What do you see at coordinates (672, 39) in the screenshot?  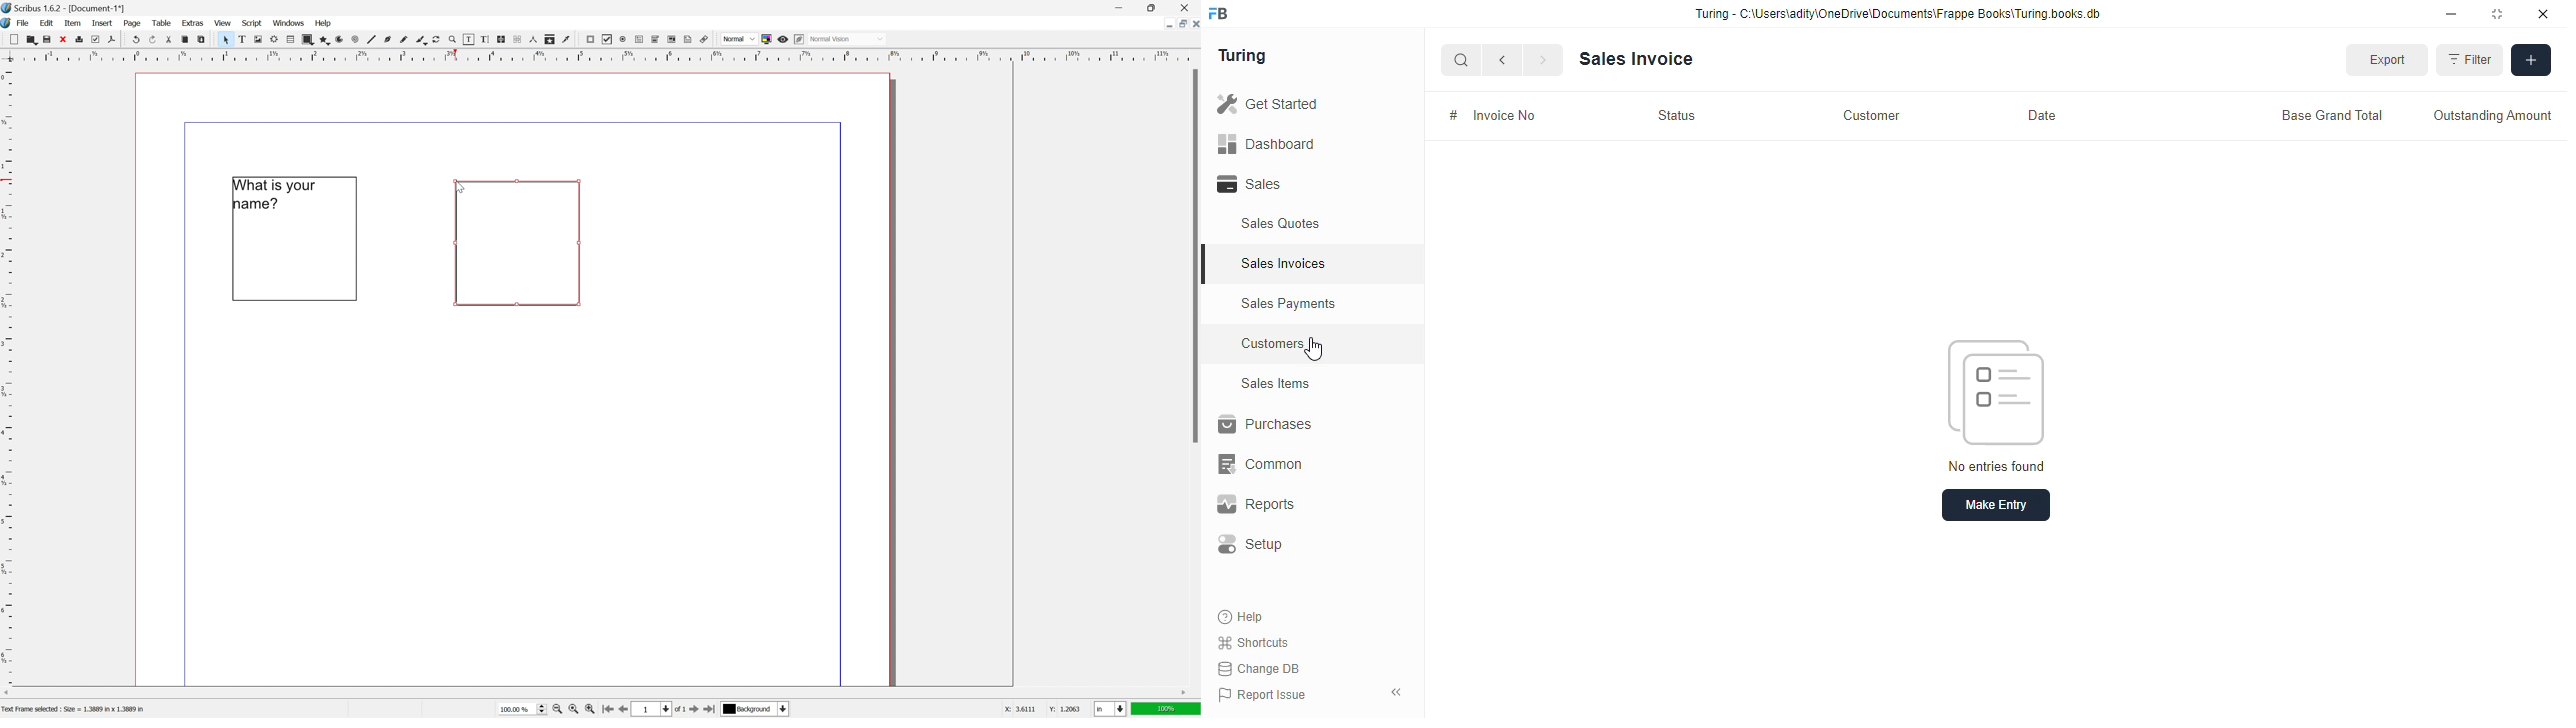 I see `pdf list box` at bounding box center [672, 39].